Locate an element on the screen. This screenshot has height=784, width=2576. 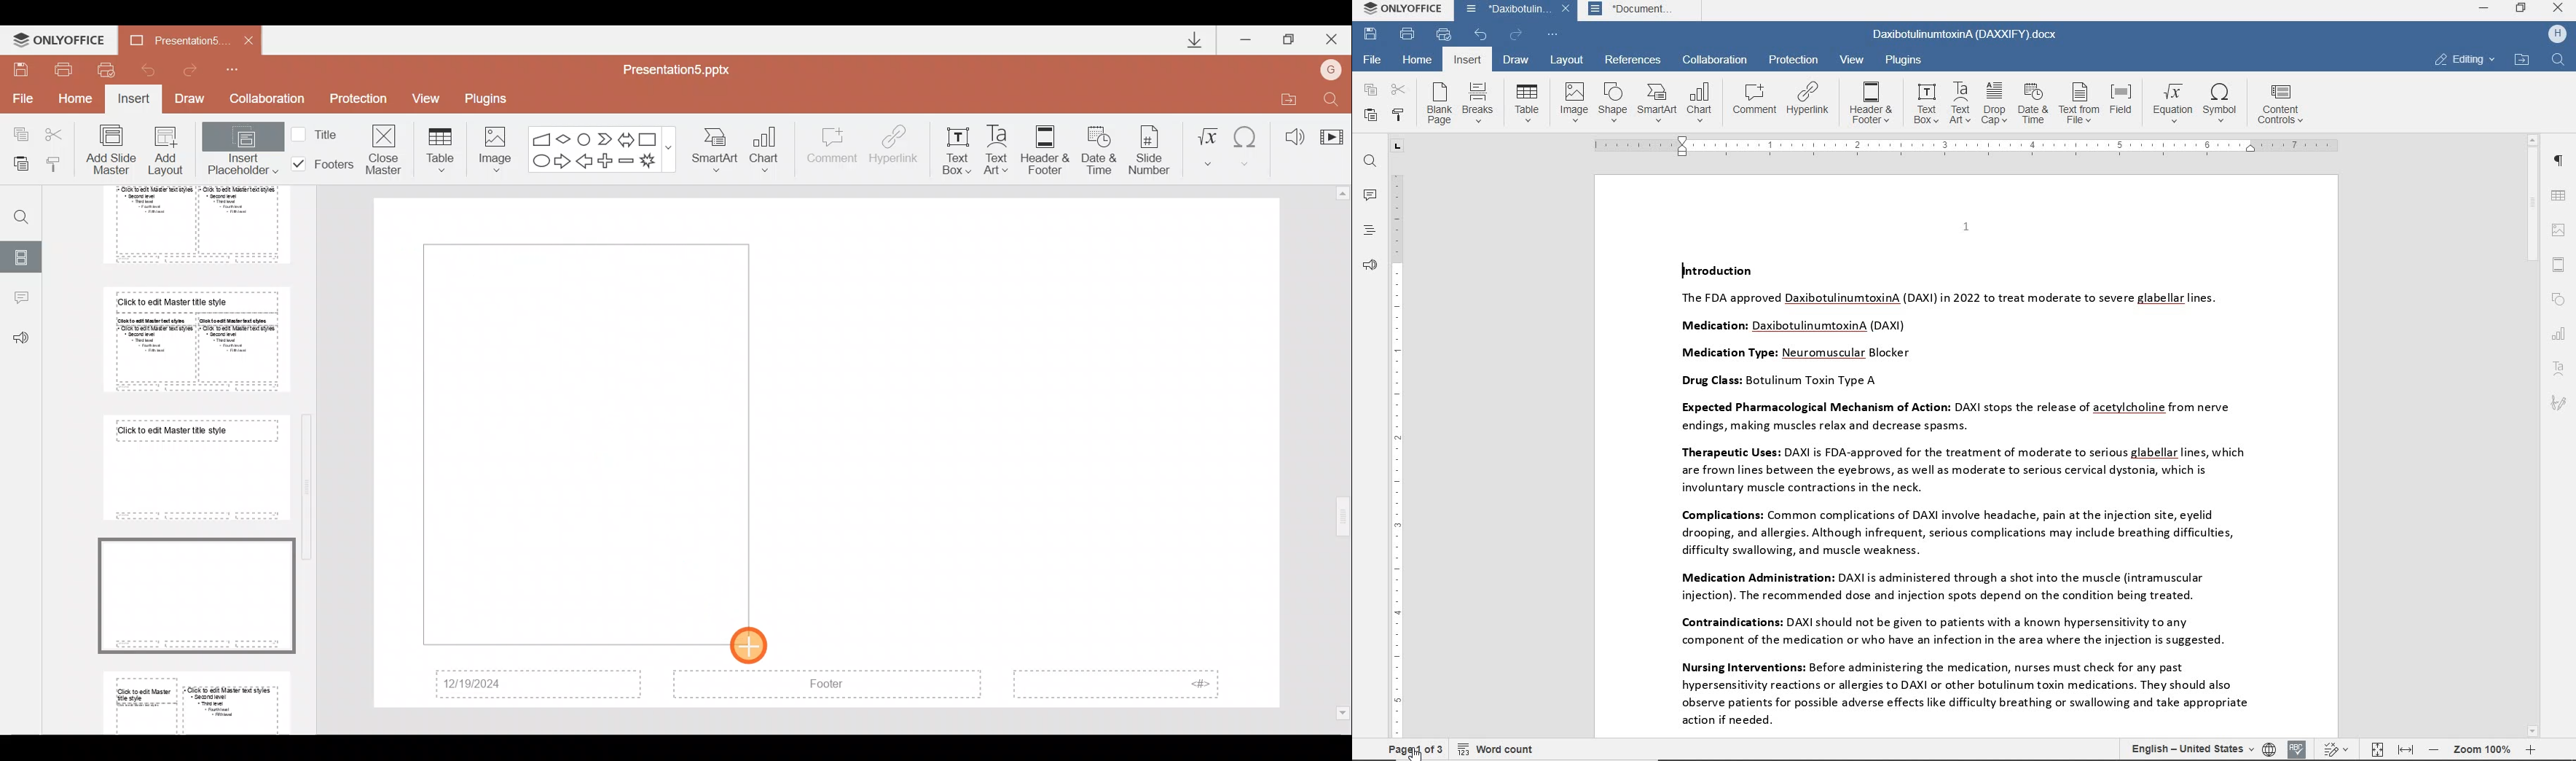
Comments is located at coordinates (20, 299).